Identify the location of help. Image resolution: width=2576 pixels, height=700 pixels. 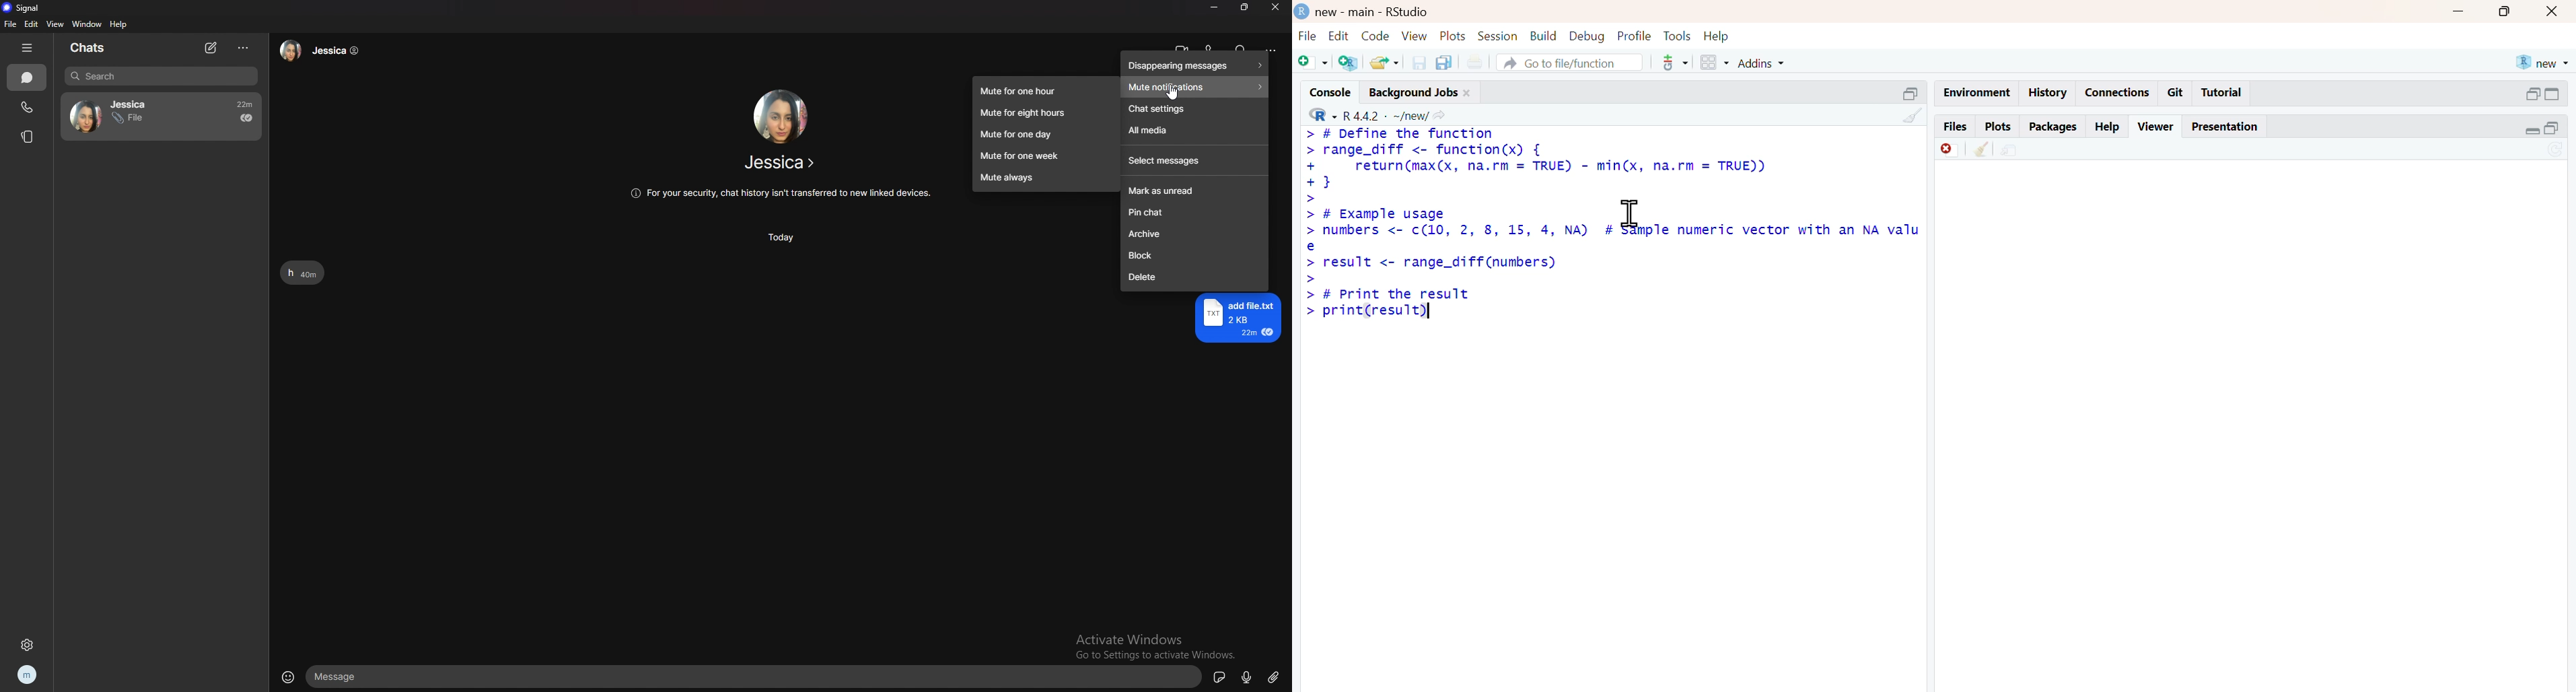
(1716, 37).